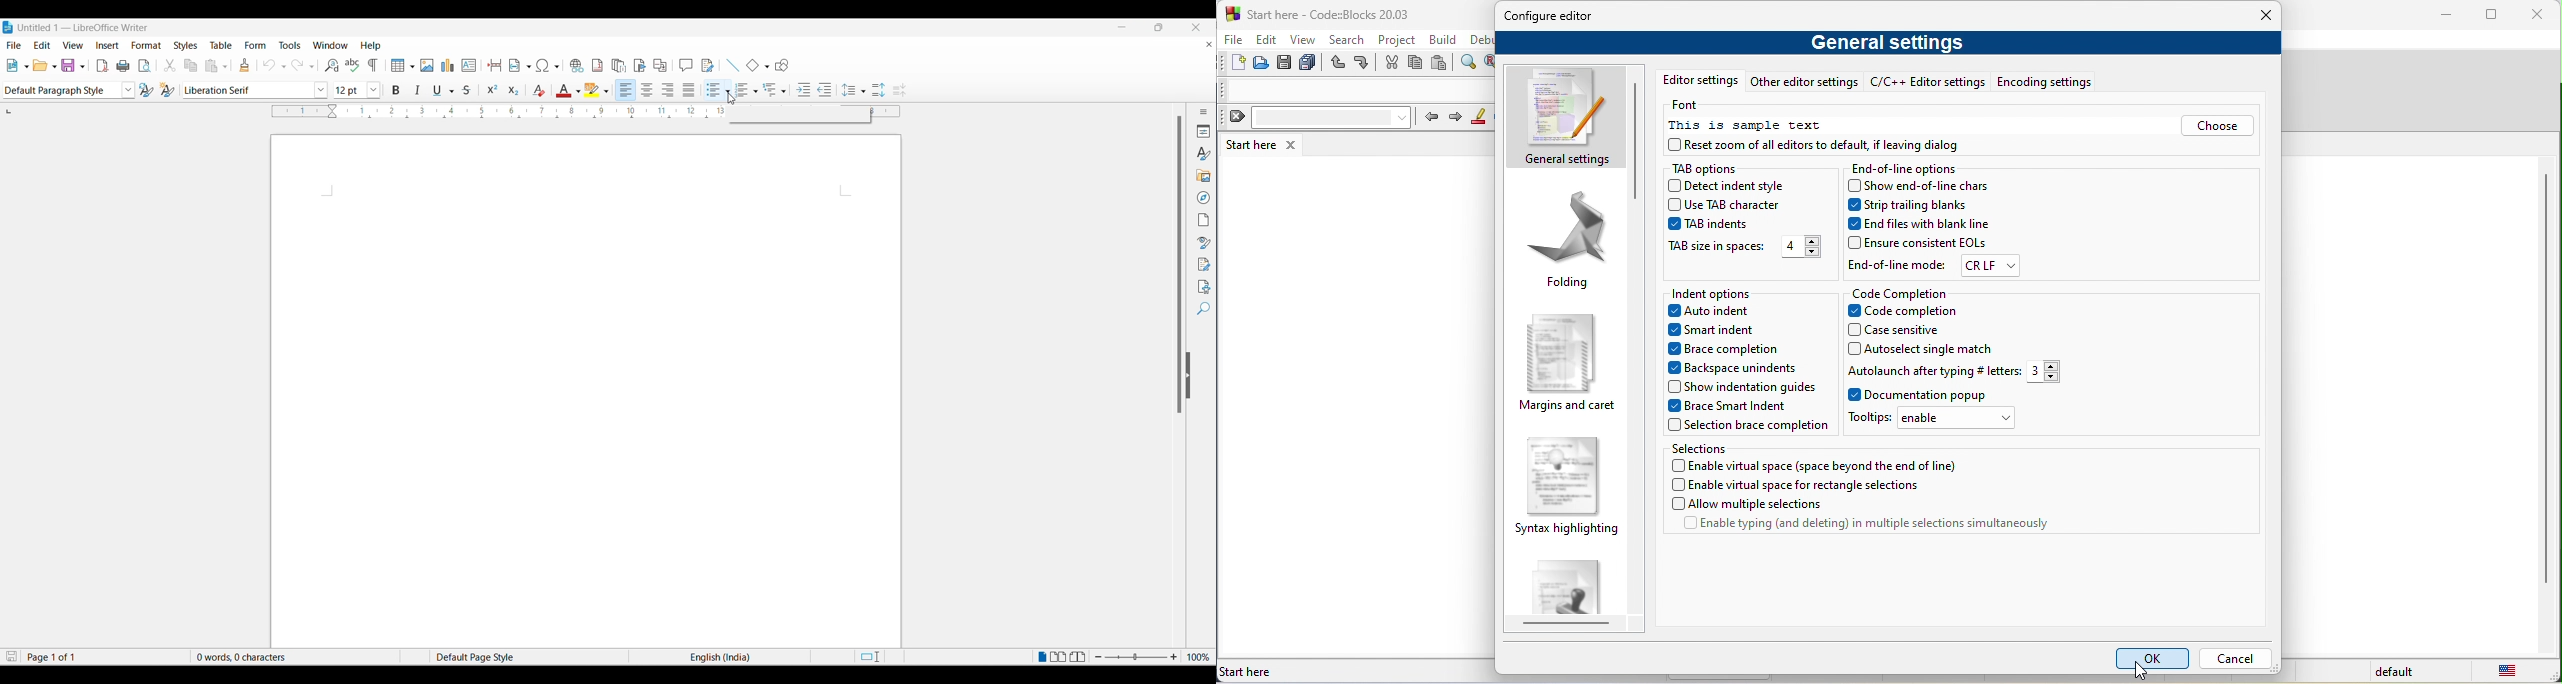 This screenshot has height=700, width=2576. What do you see at coordinates (598, 66) in the screenshot?
I see `insert footnote` at bounding box center [598, 66].